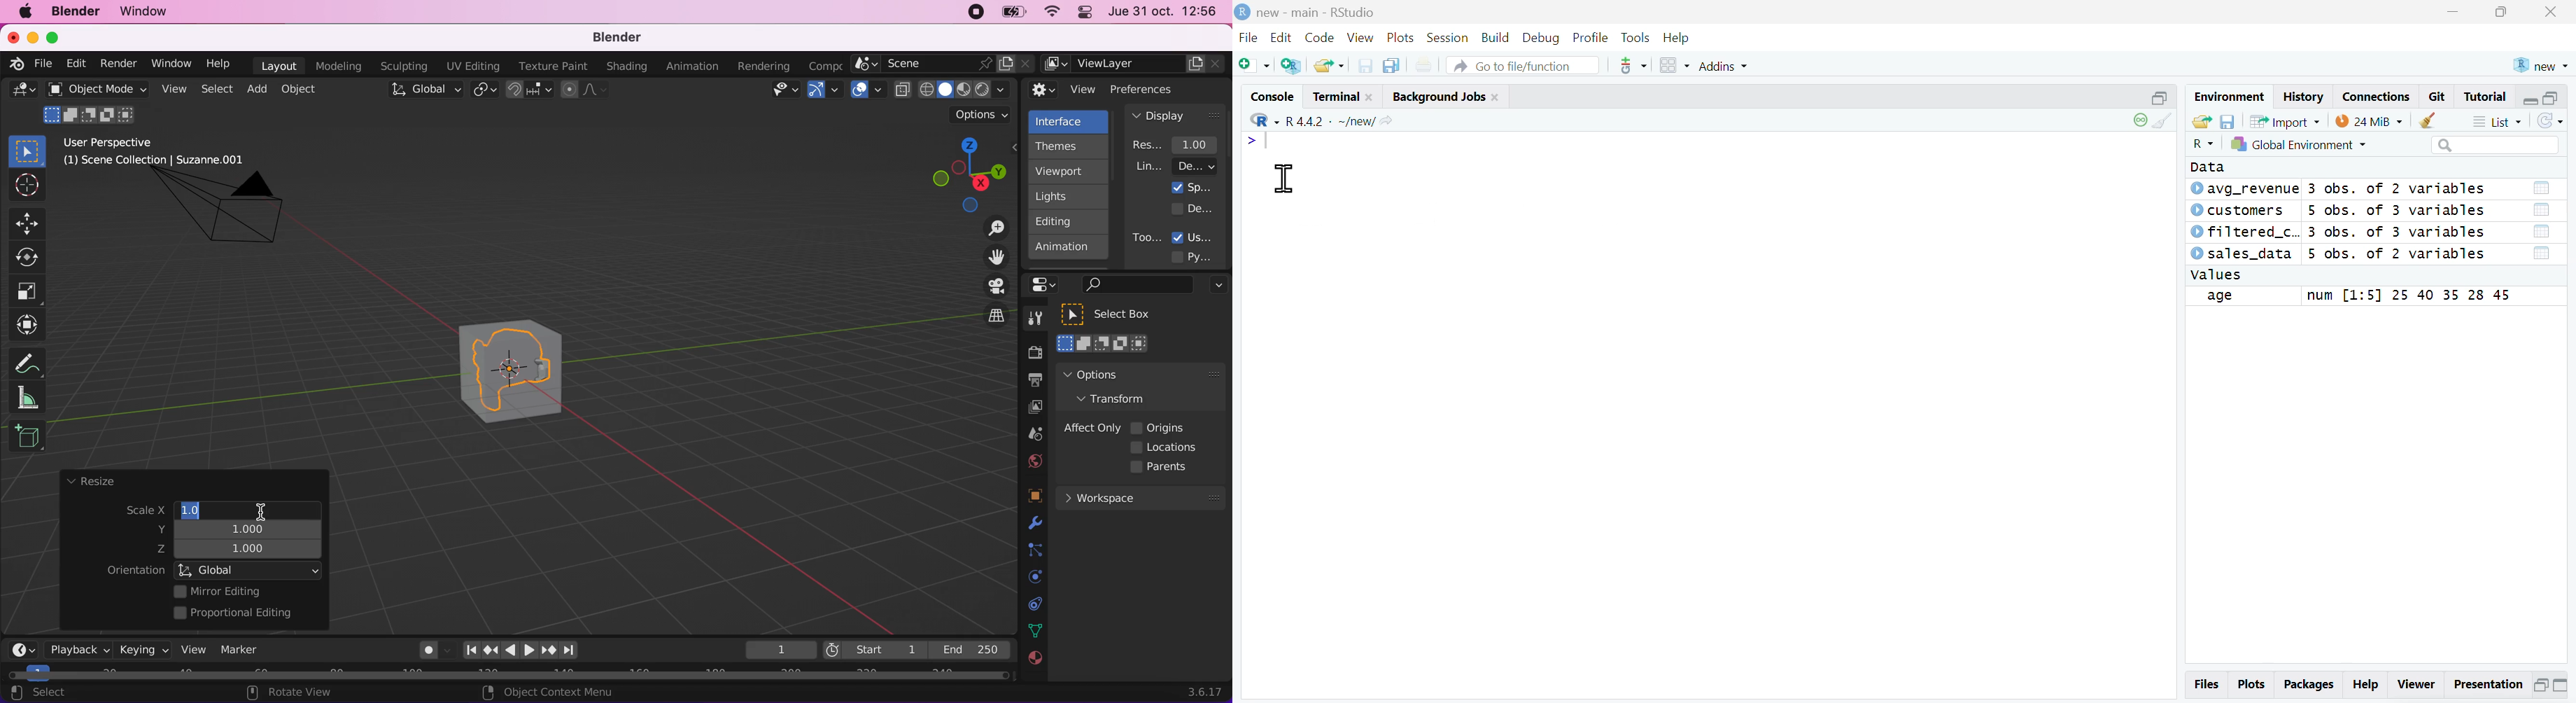 Image resolution: width=2576 pixels, height=728 pixels. What do you see at coordinates (989, 257) in the screenshot?
I see `move the view` at bounding box center [989, 257].